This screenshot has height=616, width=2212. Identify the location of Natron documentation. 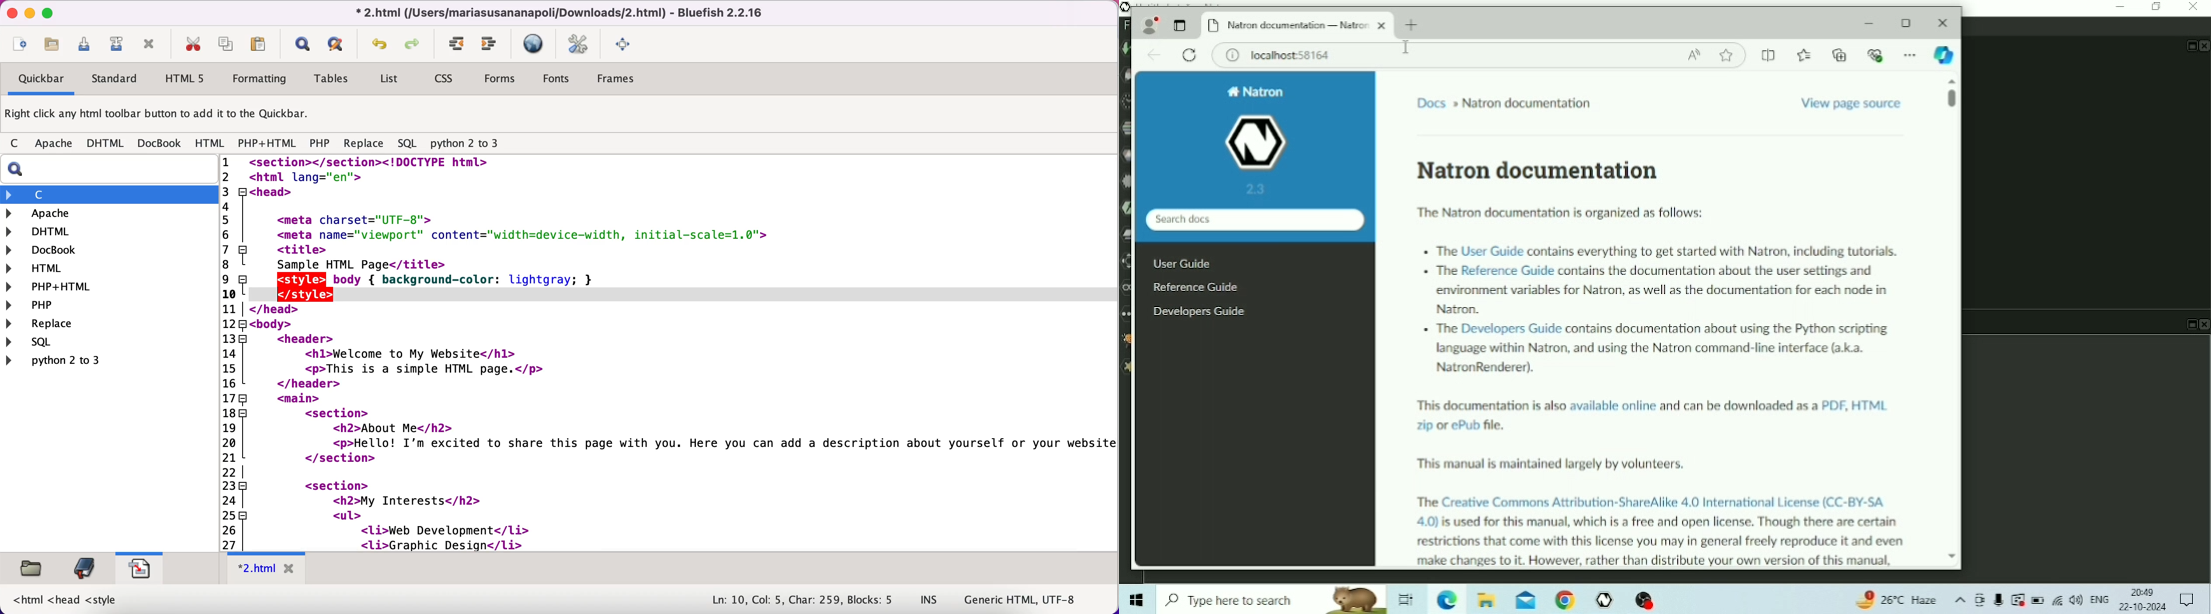
(1529, 103).